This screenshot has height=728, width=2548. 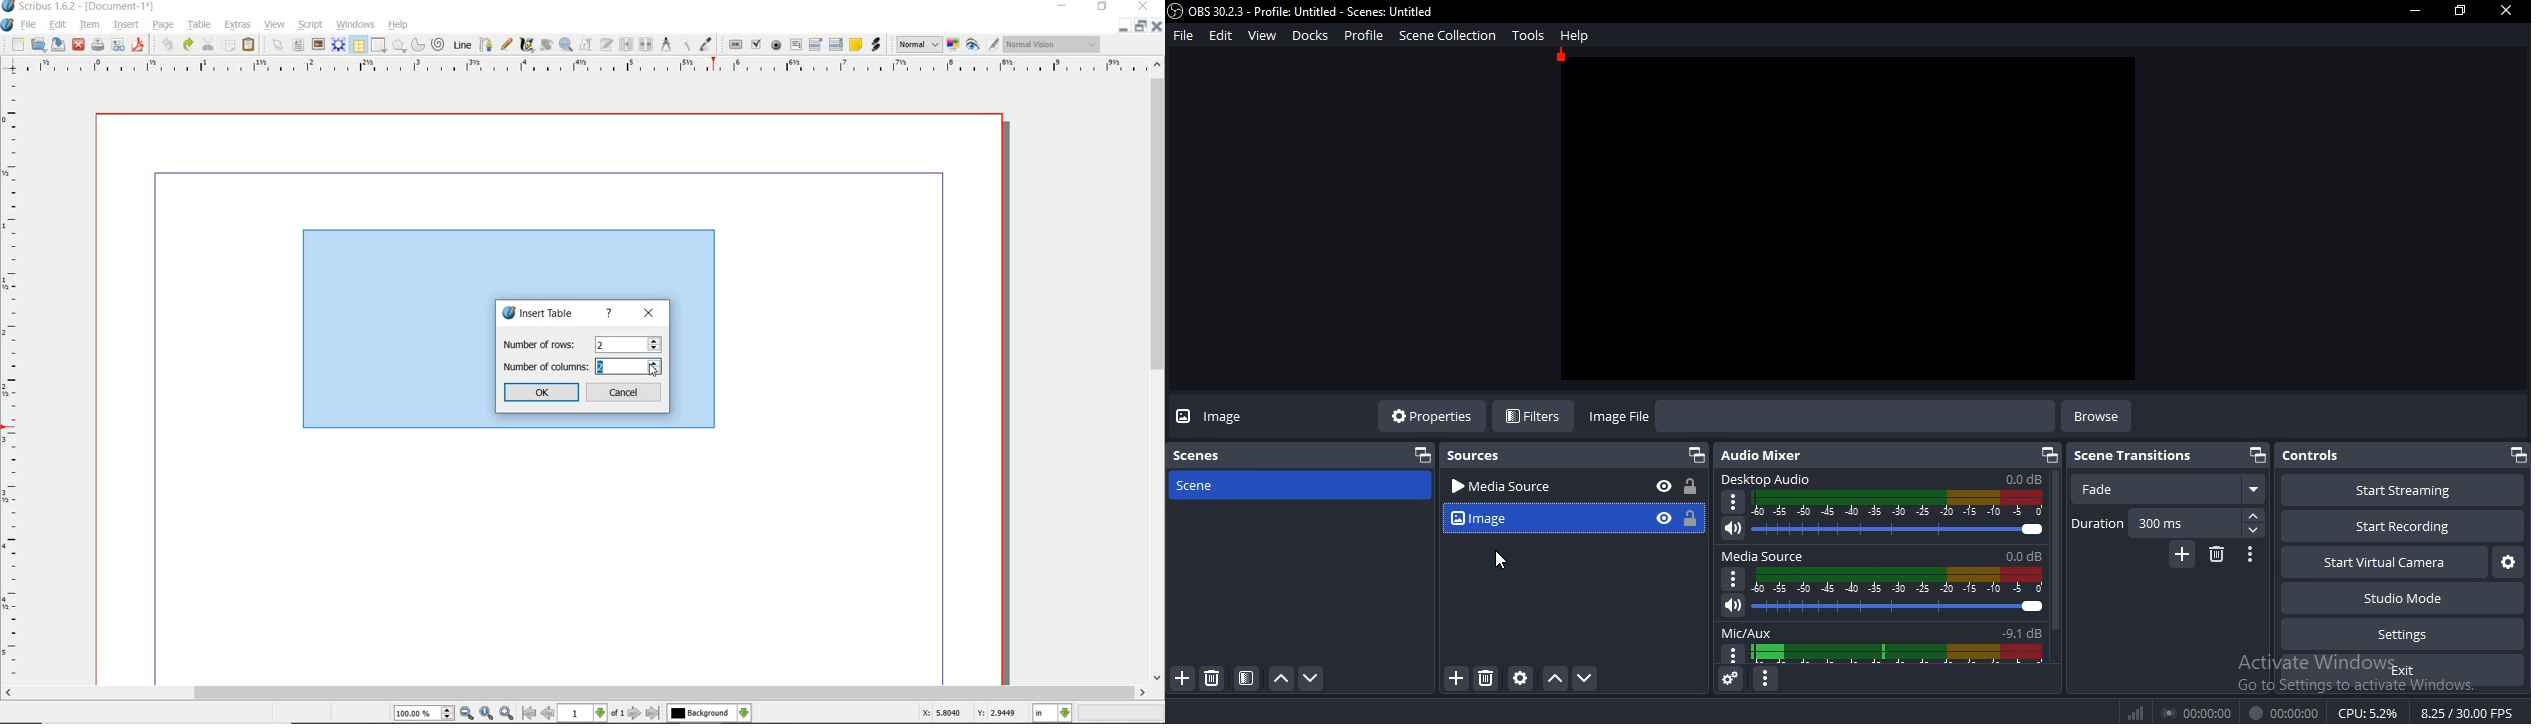 I want to click on docks, so click(x=1311, y=36).